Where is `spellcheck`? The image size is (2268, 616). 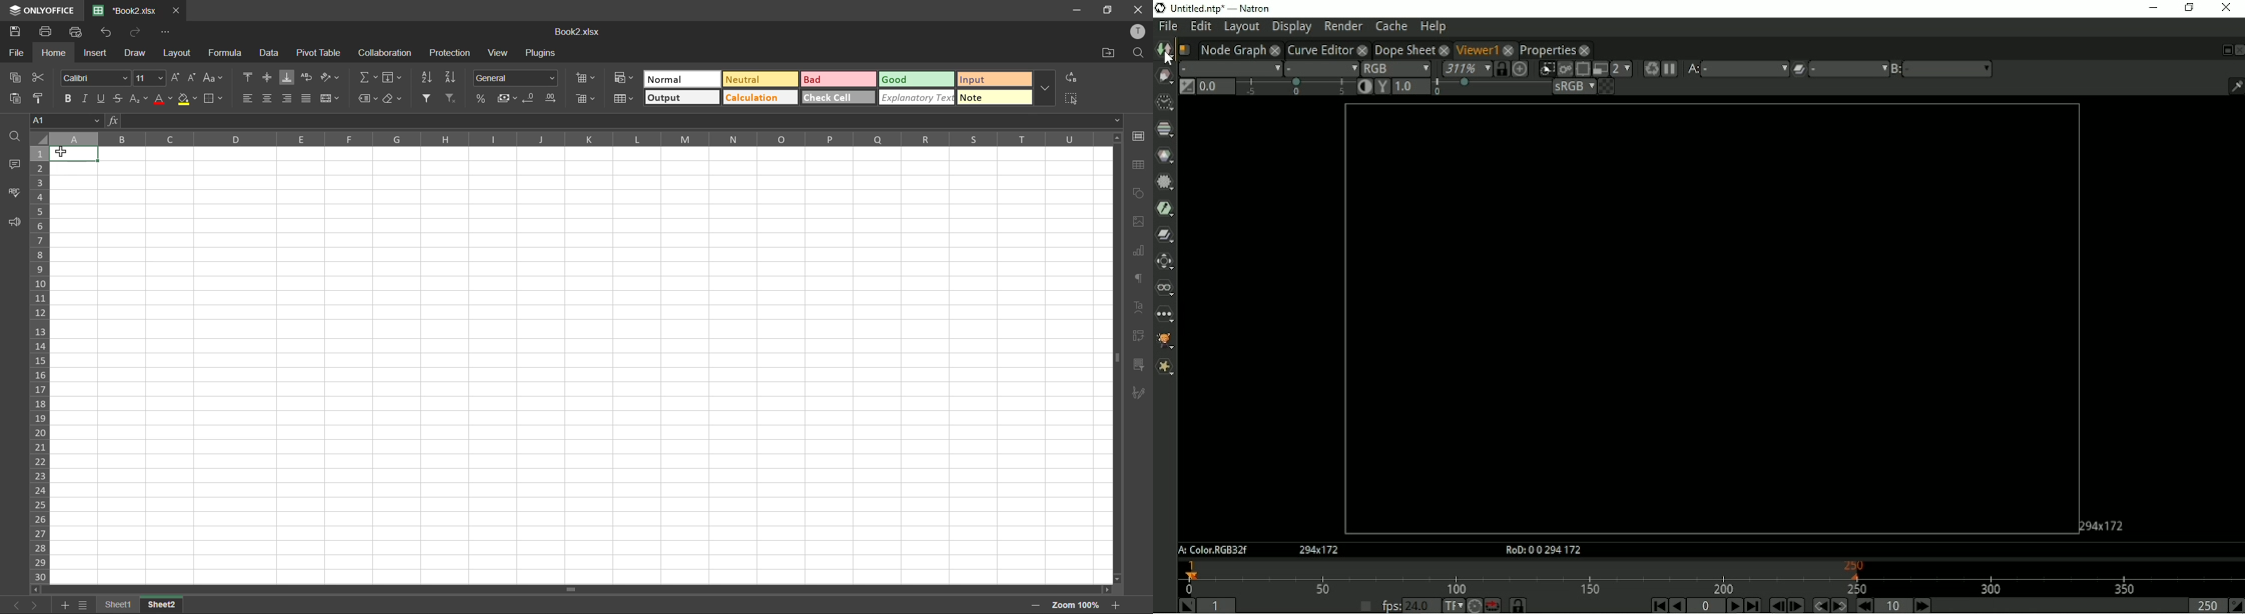
spellcheck is located at coordinates (16, 192).